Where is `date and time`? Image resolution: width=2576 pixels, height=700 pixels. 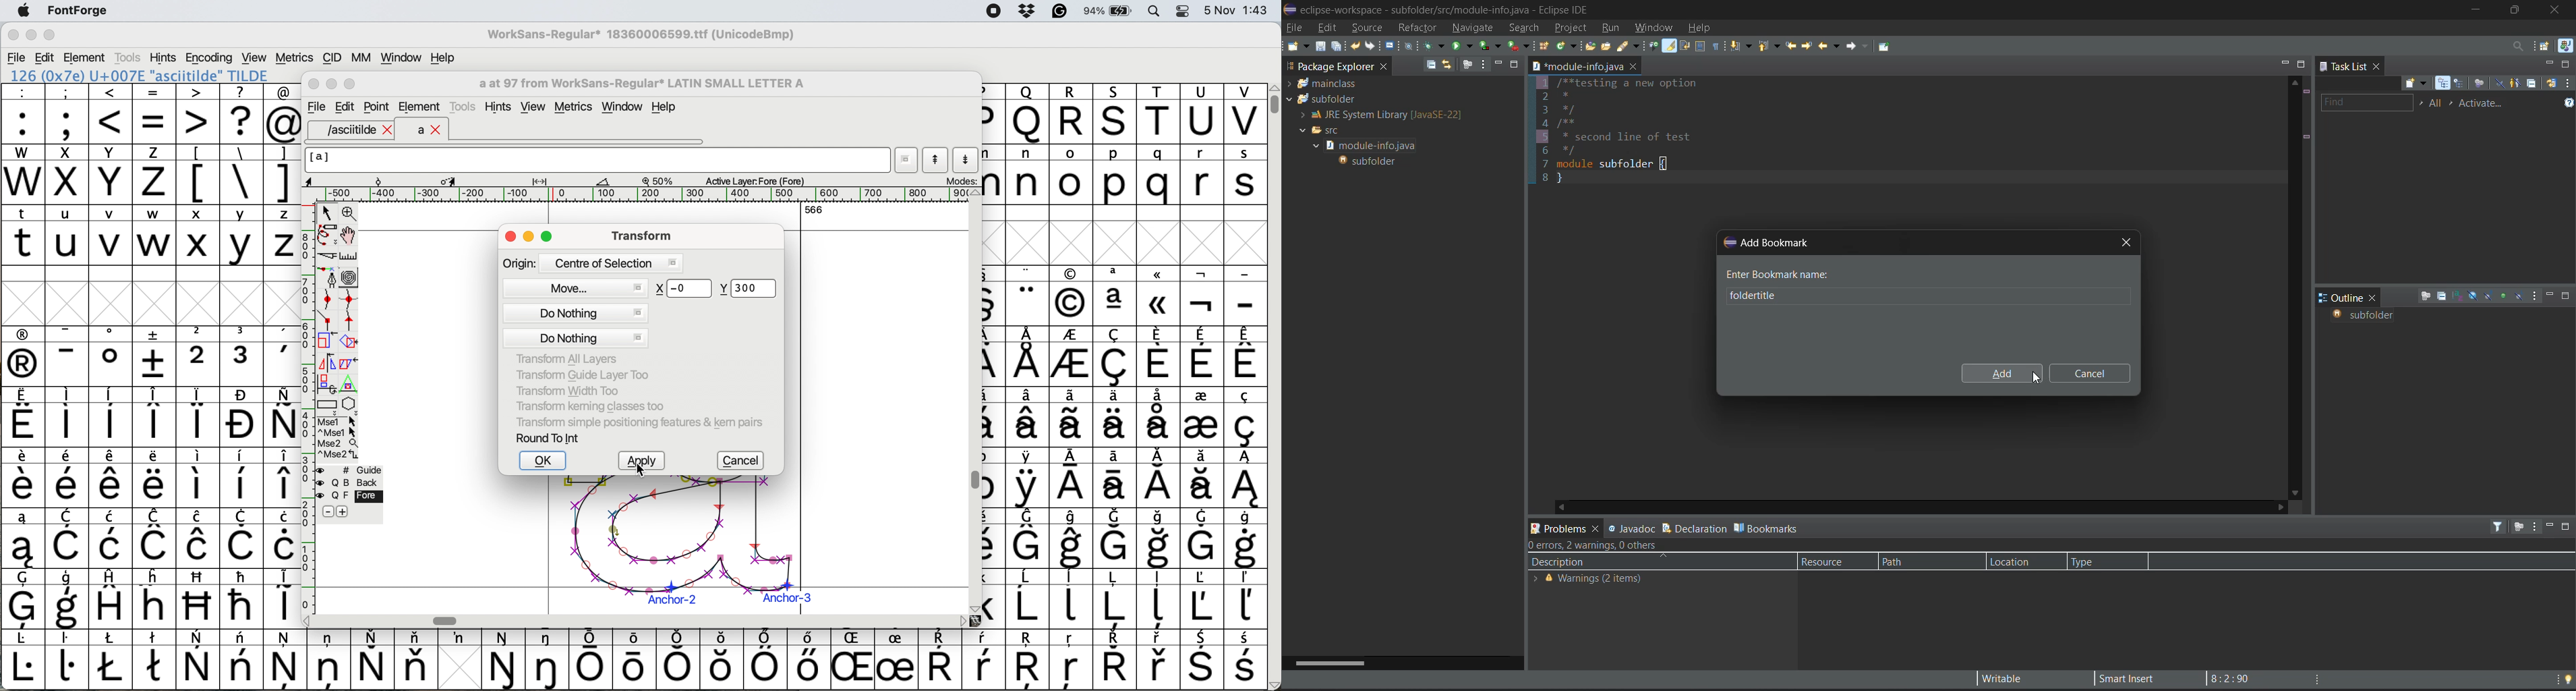
date and time is located at coordinates (1237, 9).